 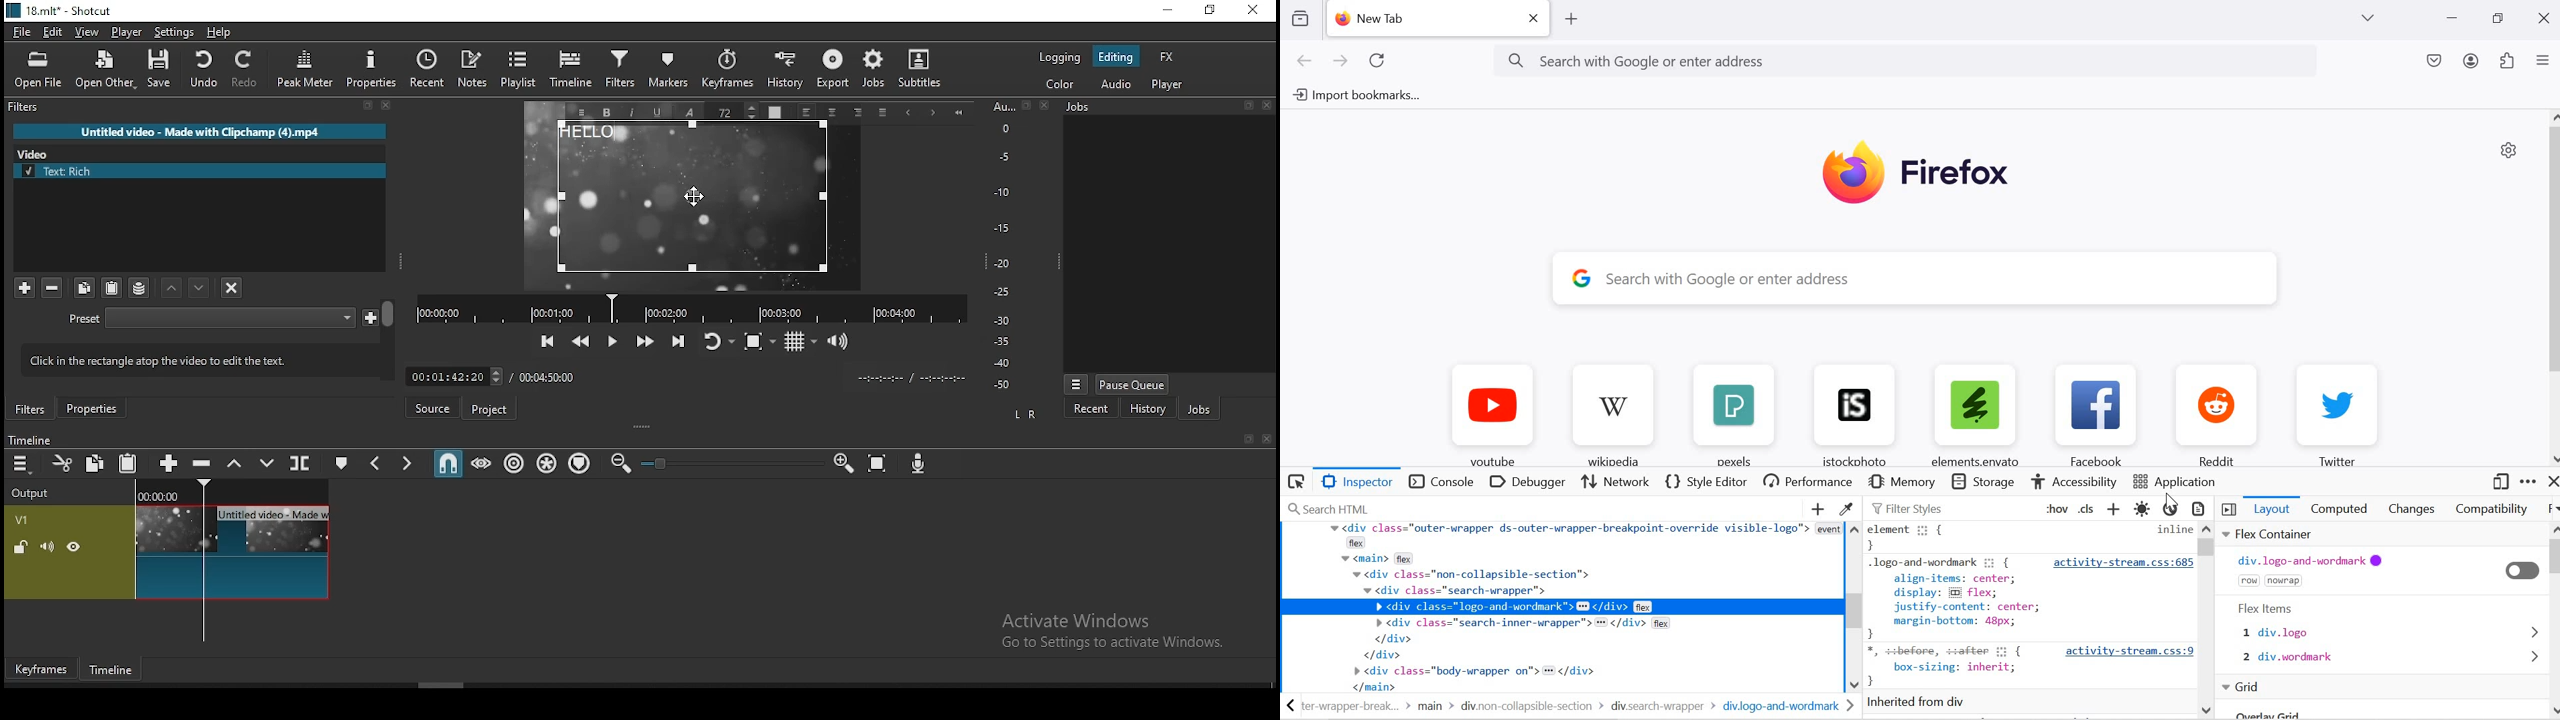 I want to click on snap, so click(x=447, y=461).